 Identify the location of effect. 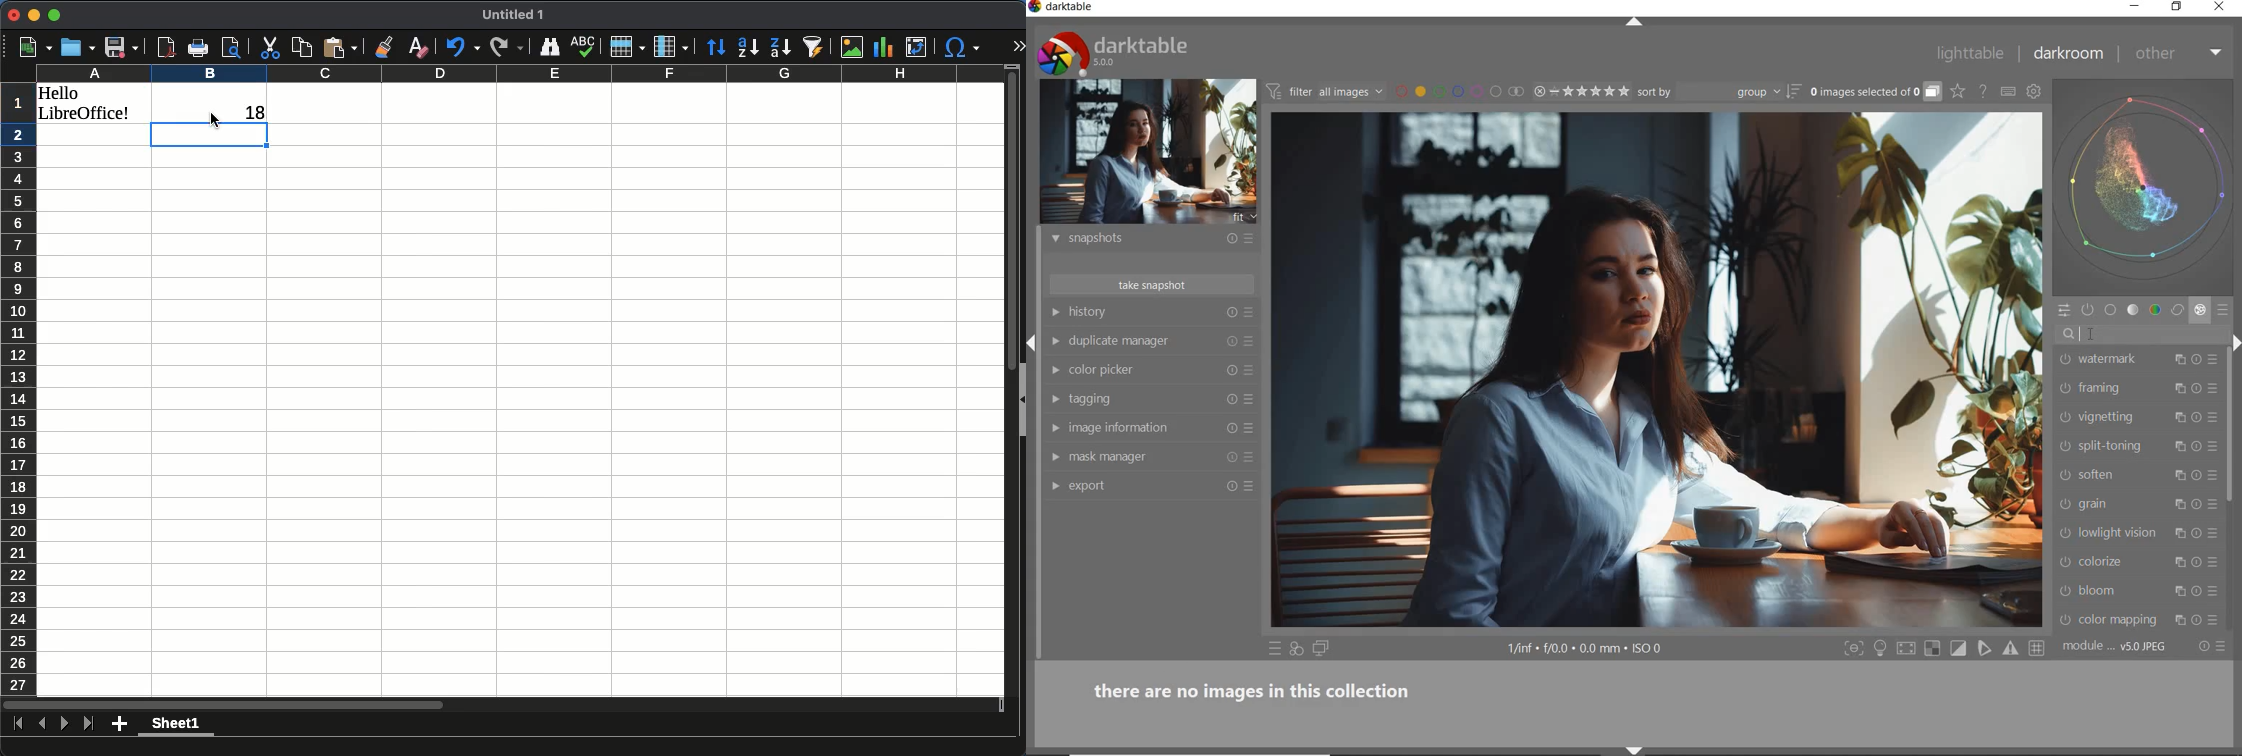
(2201, 311).